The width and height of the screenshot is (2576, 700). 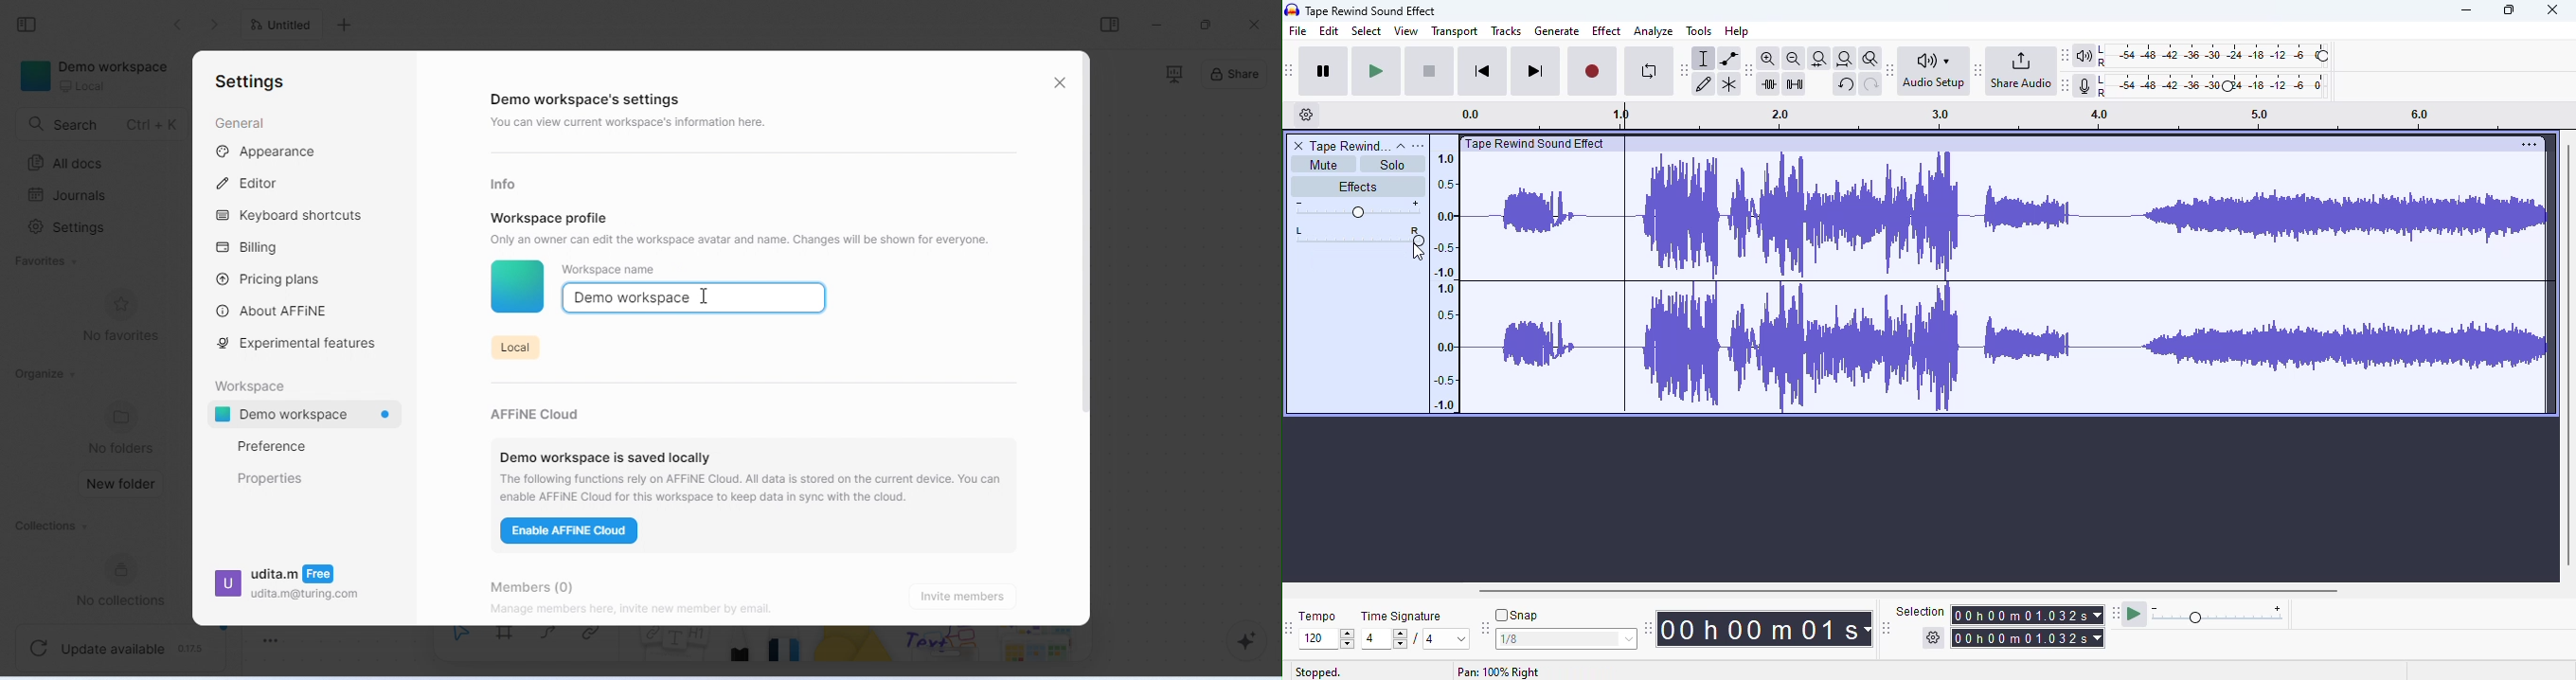 I want to click on audio selected, so click(x=2008, y=284).